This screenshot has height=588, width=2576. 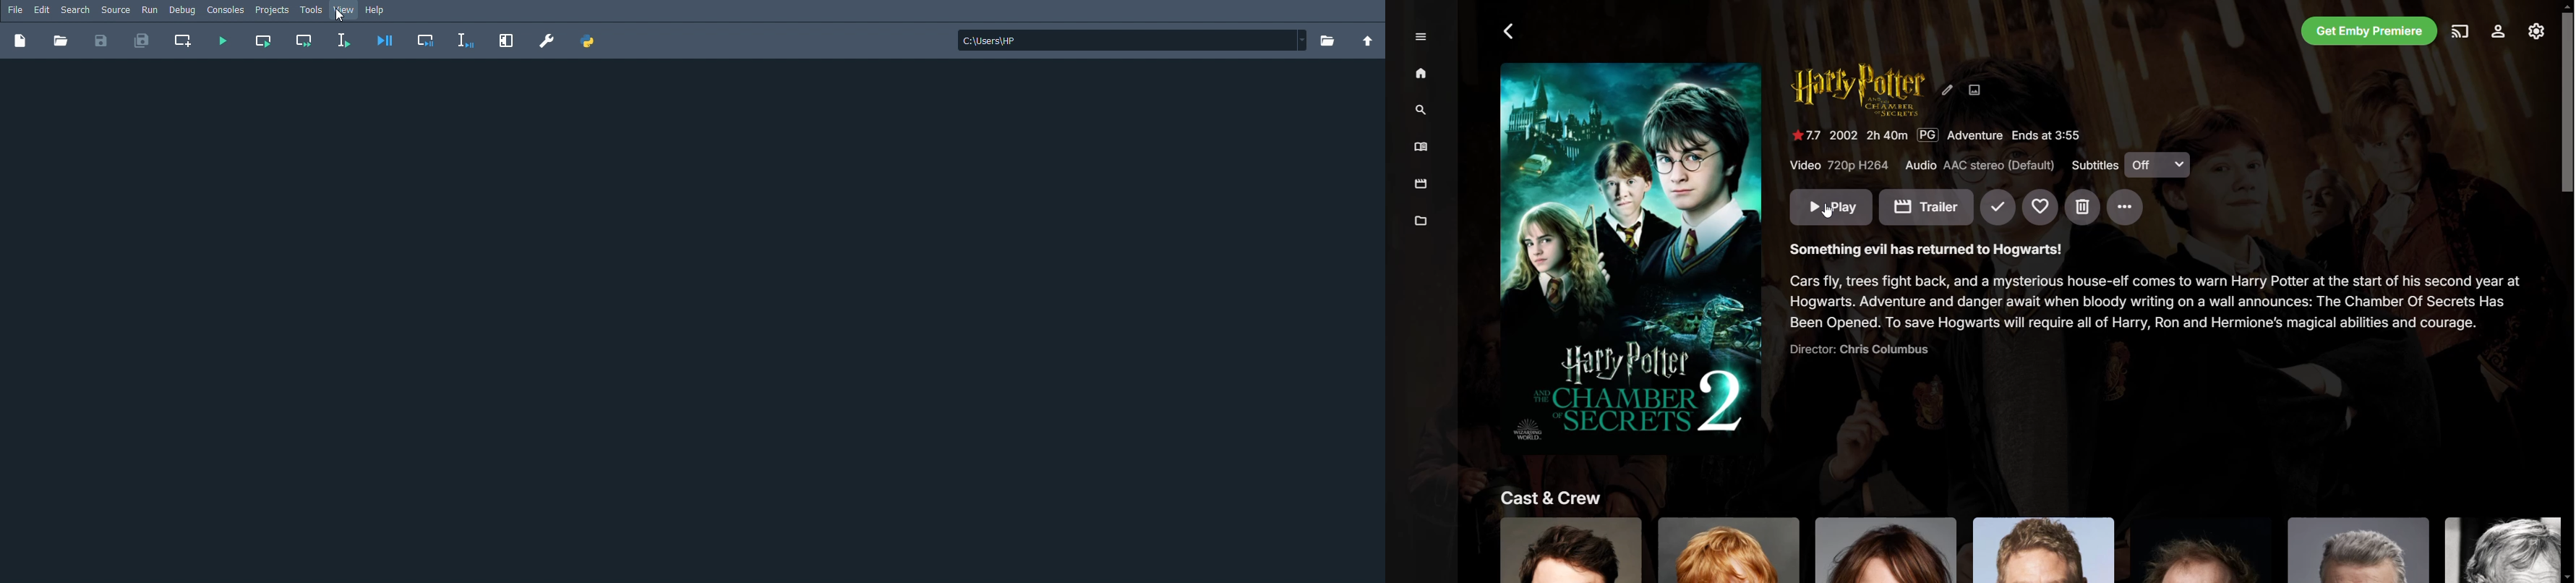 What do you see at coordinates (506, 42) in the screenshot?
I see `Maximize current pane` at bounding box center [506, 42].